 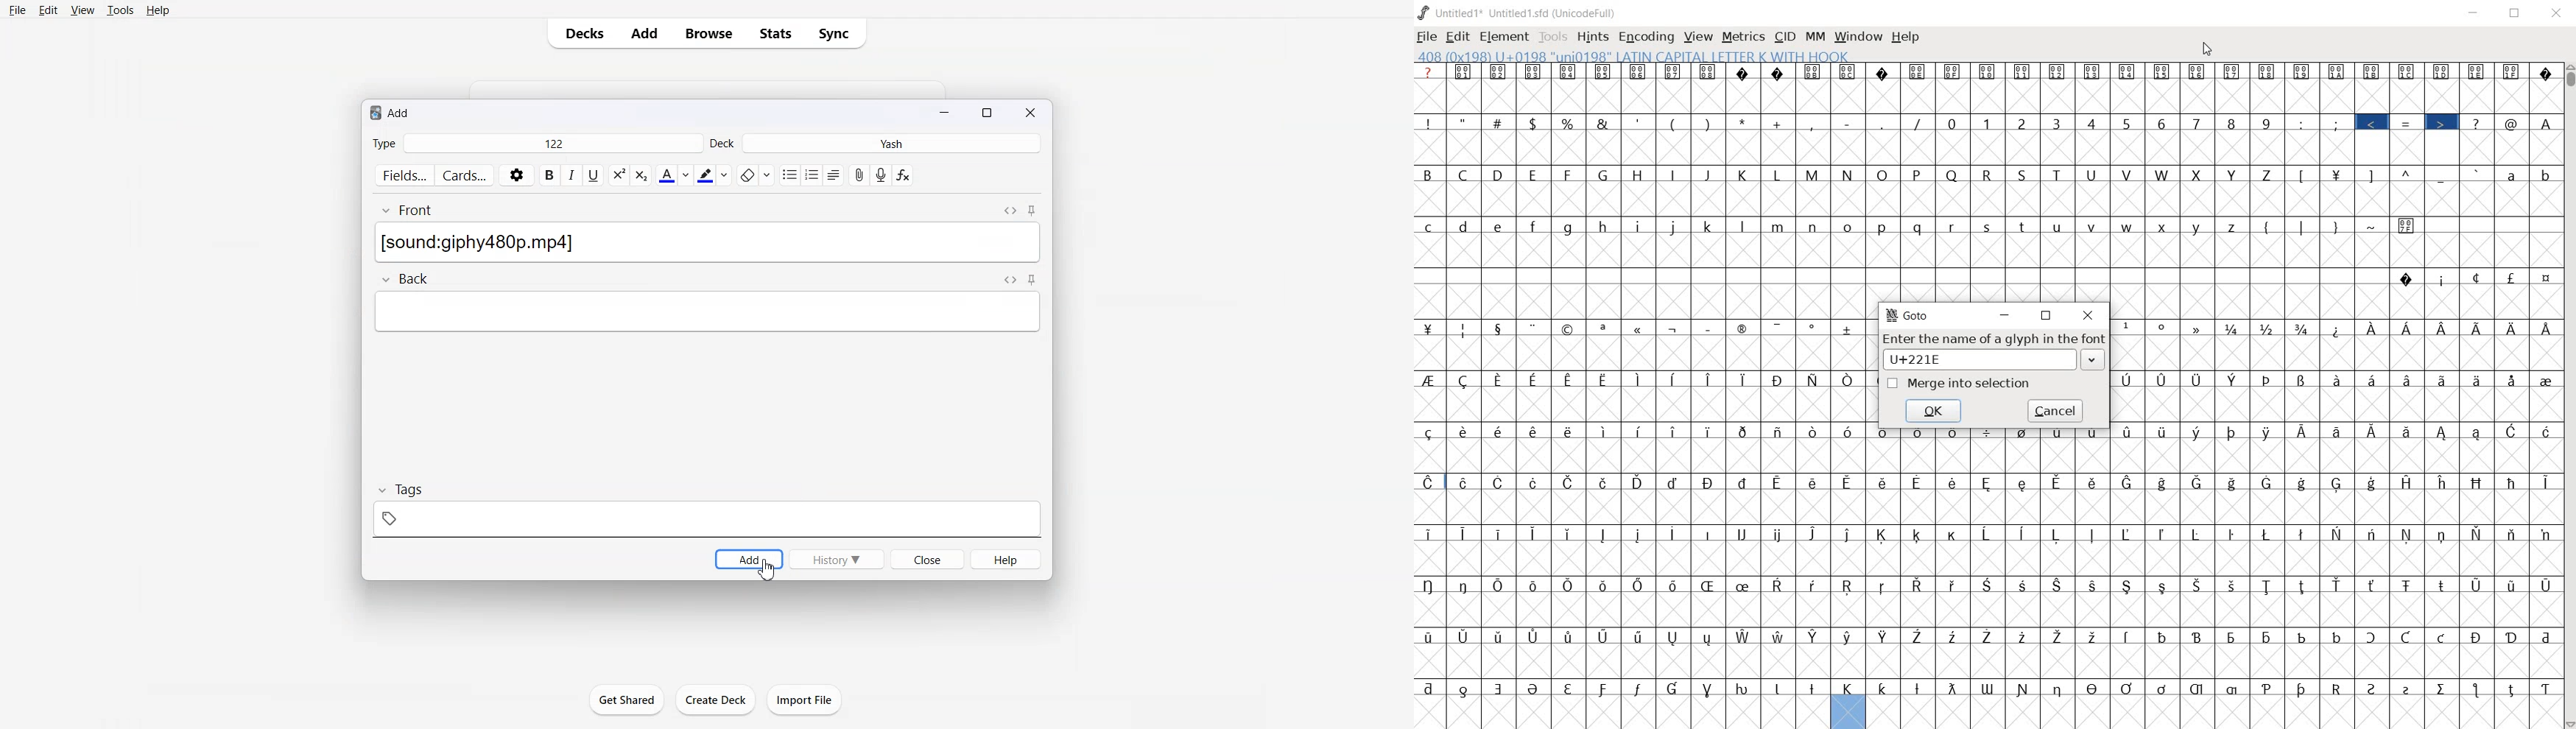 I want to click on History, so click(x=841, y=559).